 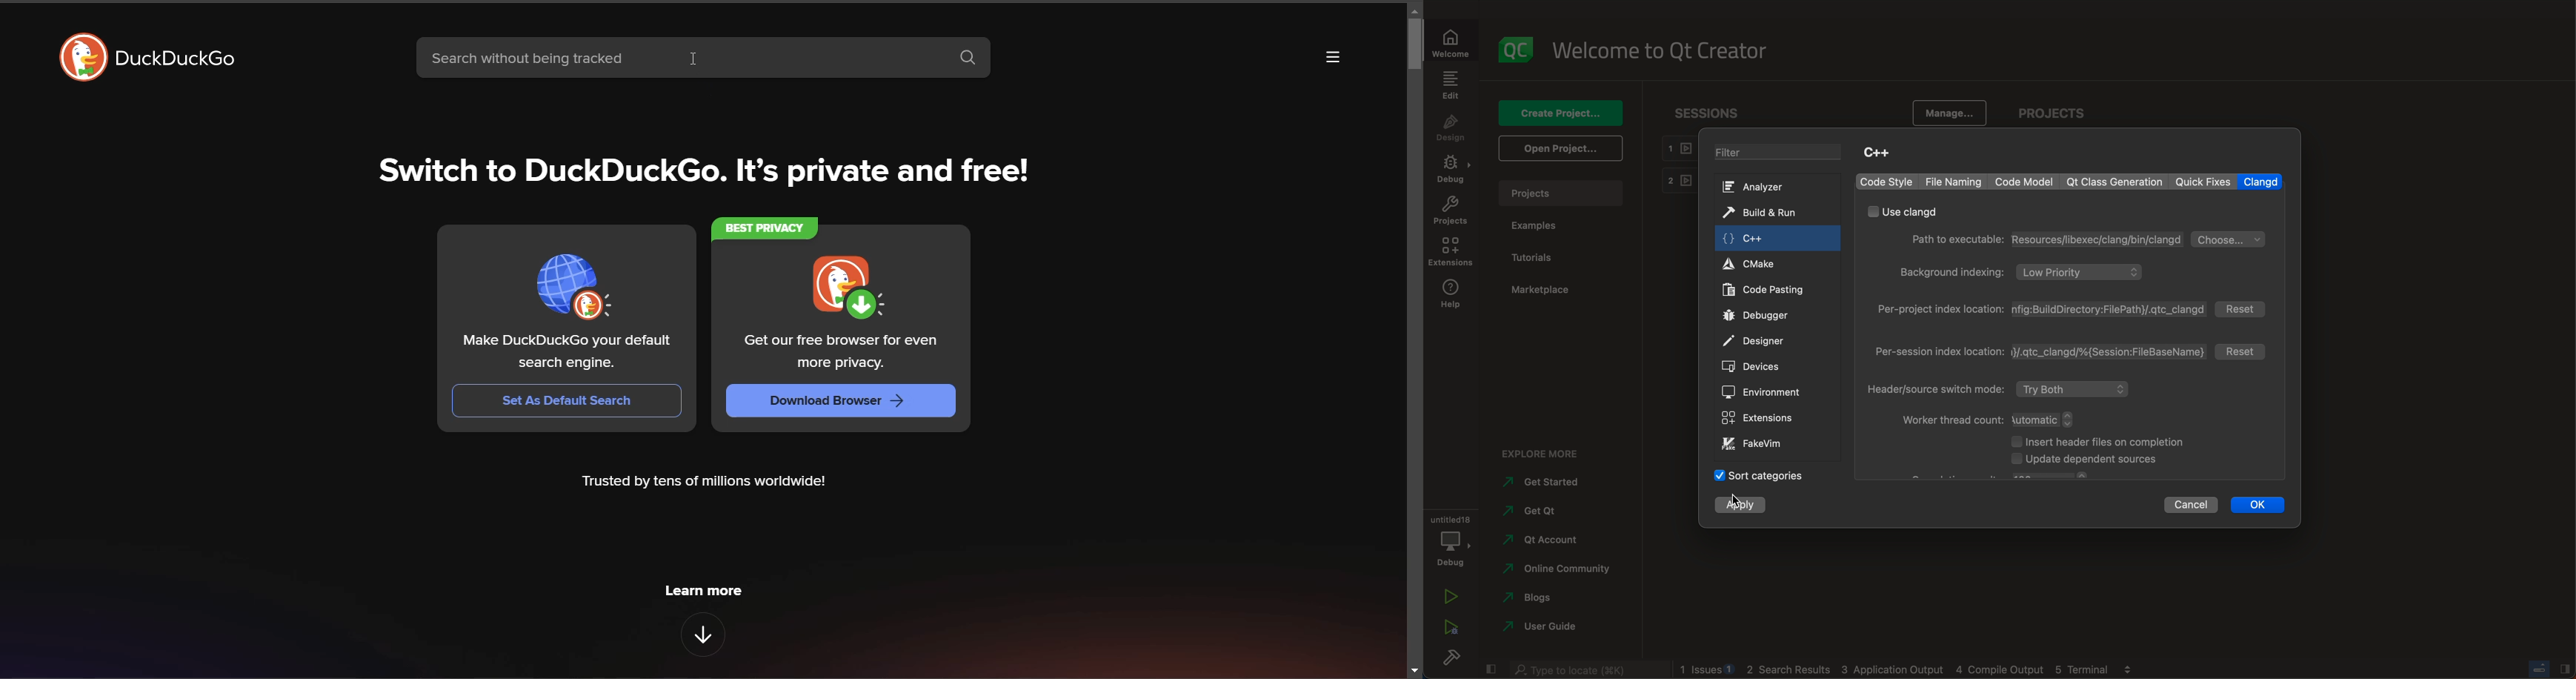 What do you see at coordinates (675, 56) in the screenshot?
I see `search bar` at bounding box center [675, 56].